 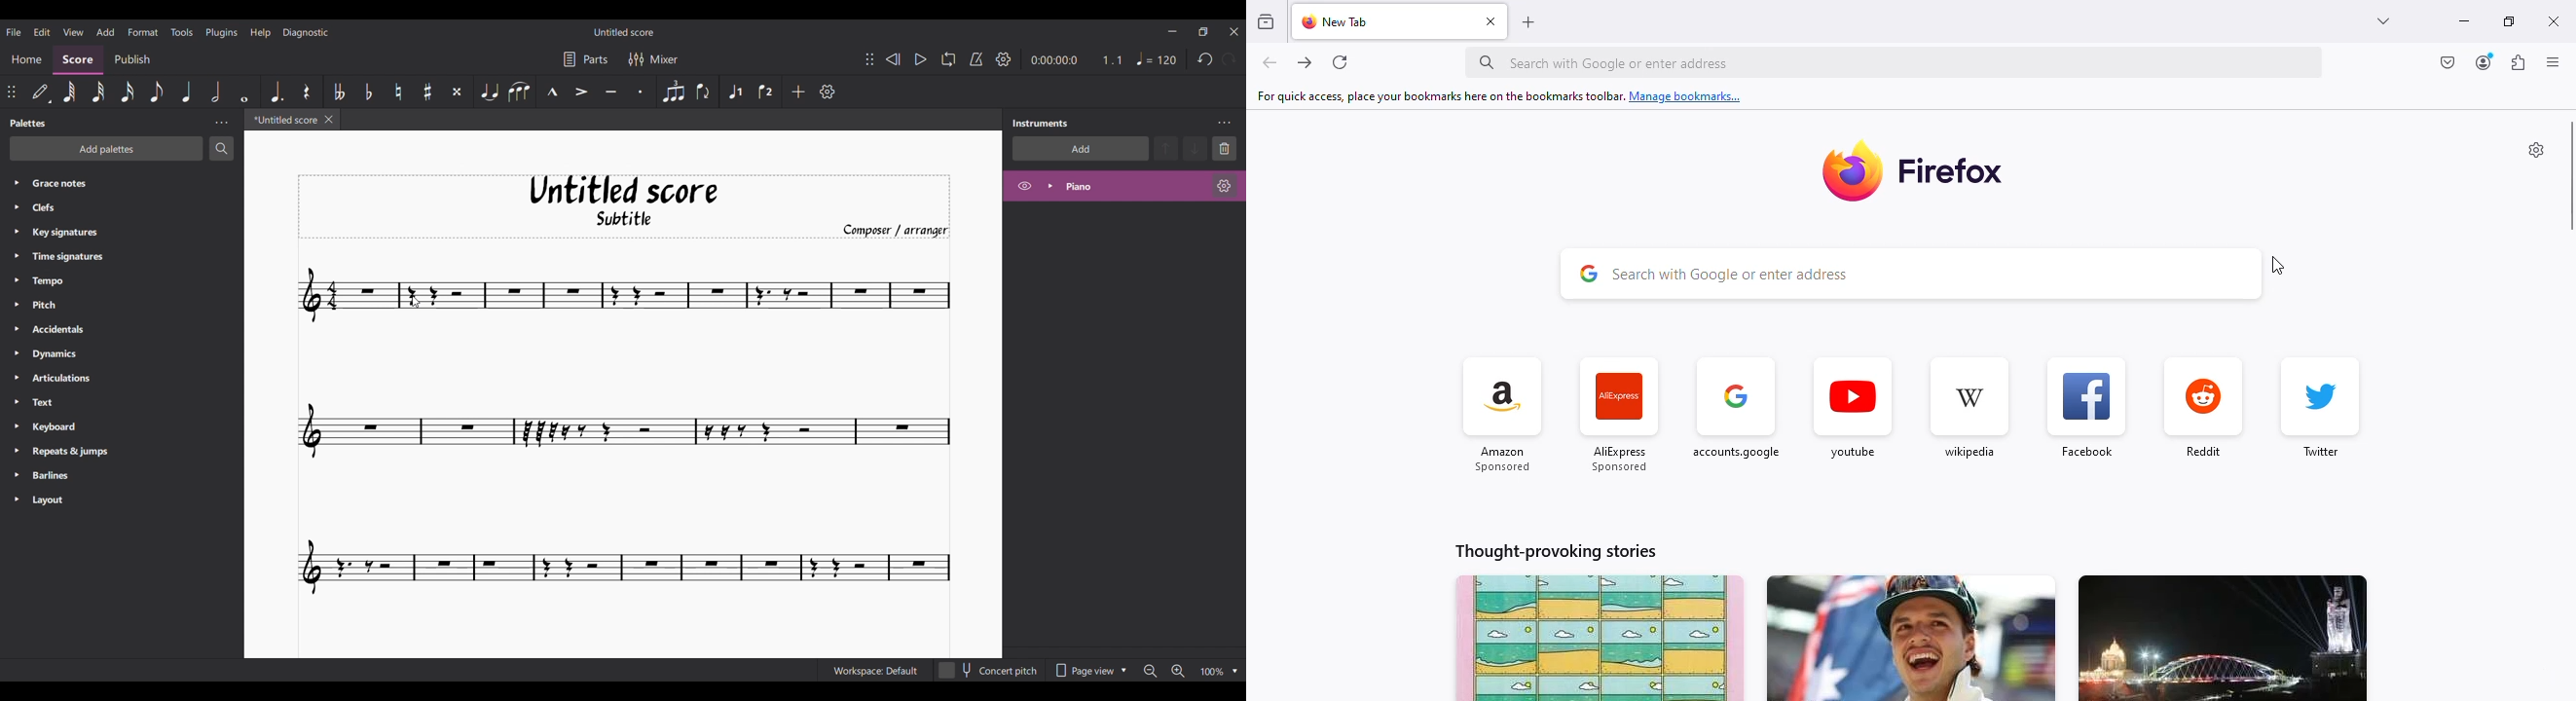 What do you see at coordinates (1503, 416) in the screenshot?
I see `amazon` at bounding box center [1503, 416].